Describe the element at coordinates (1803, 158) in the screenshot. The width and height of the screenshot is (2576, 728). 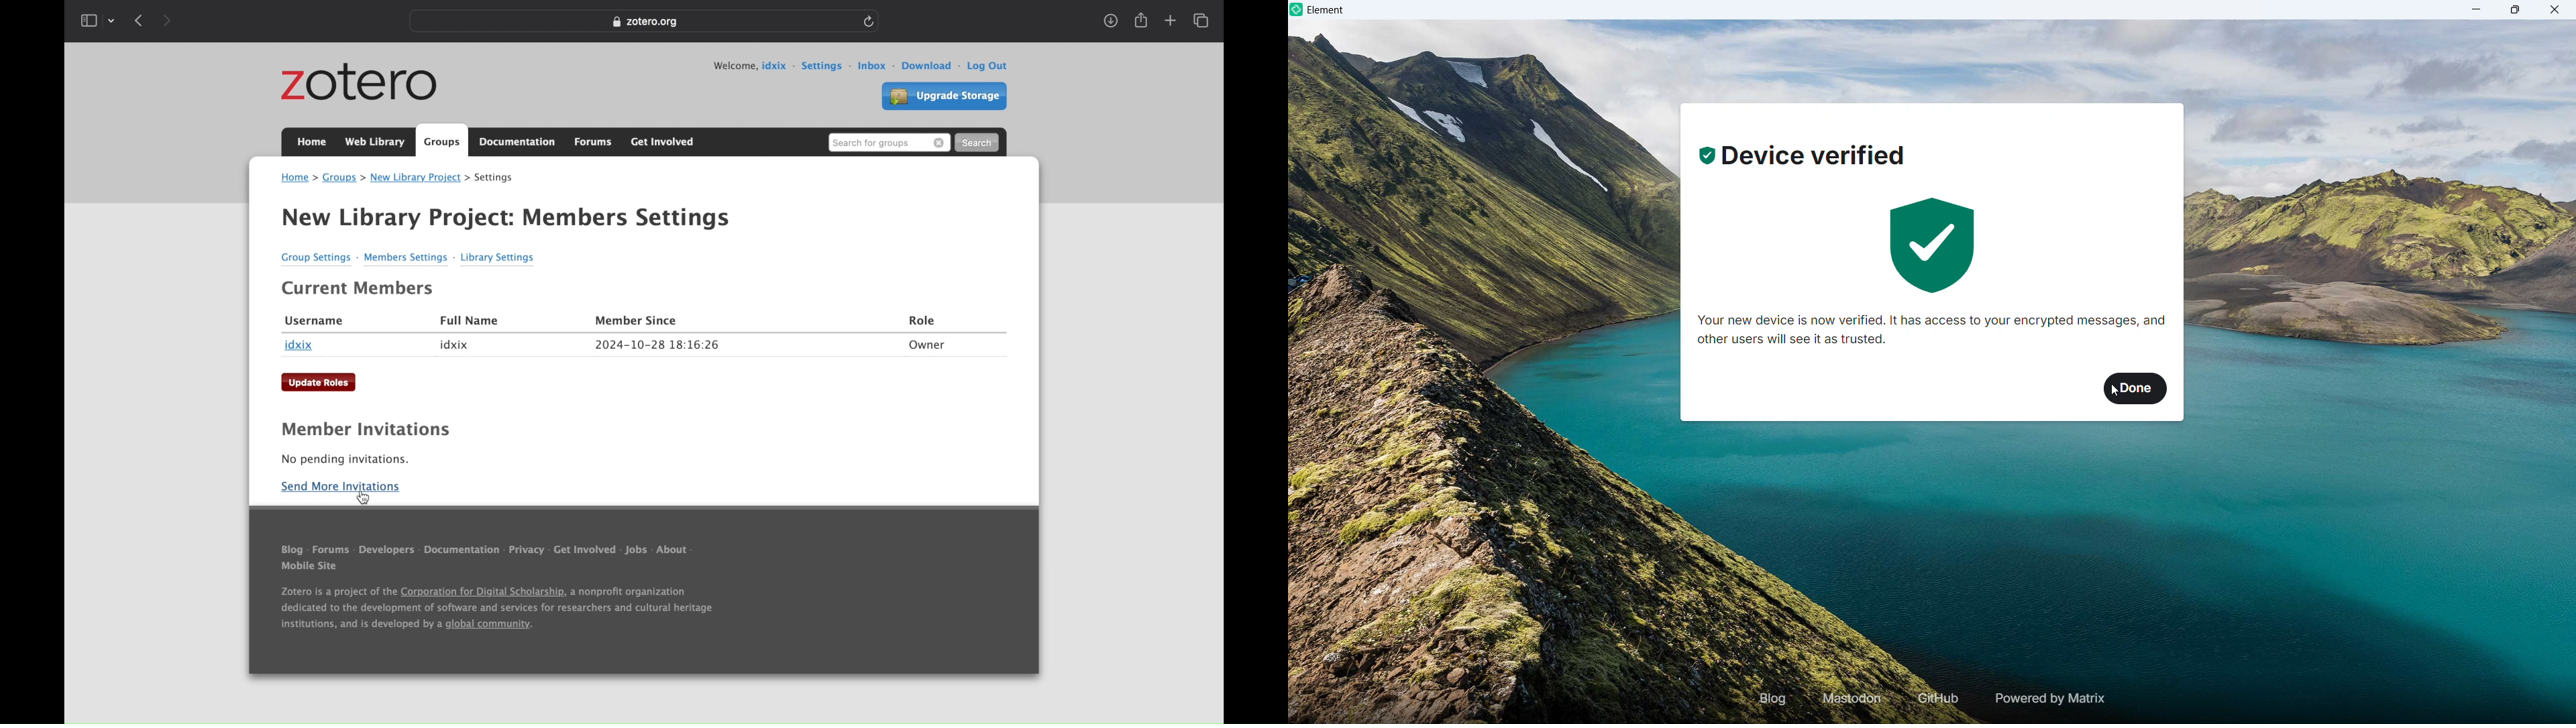
I see `Device verified ` at that location.